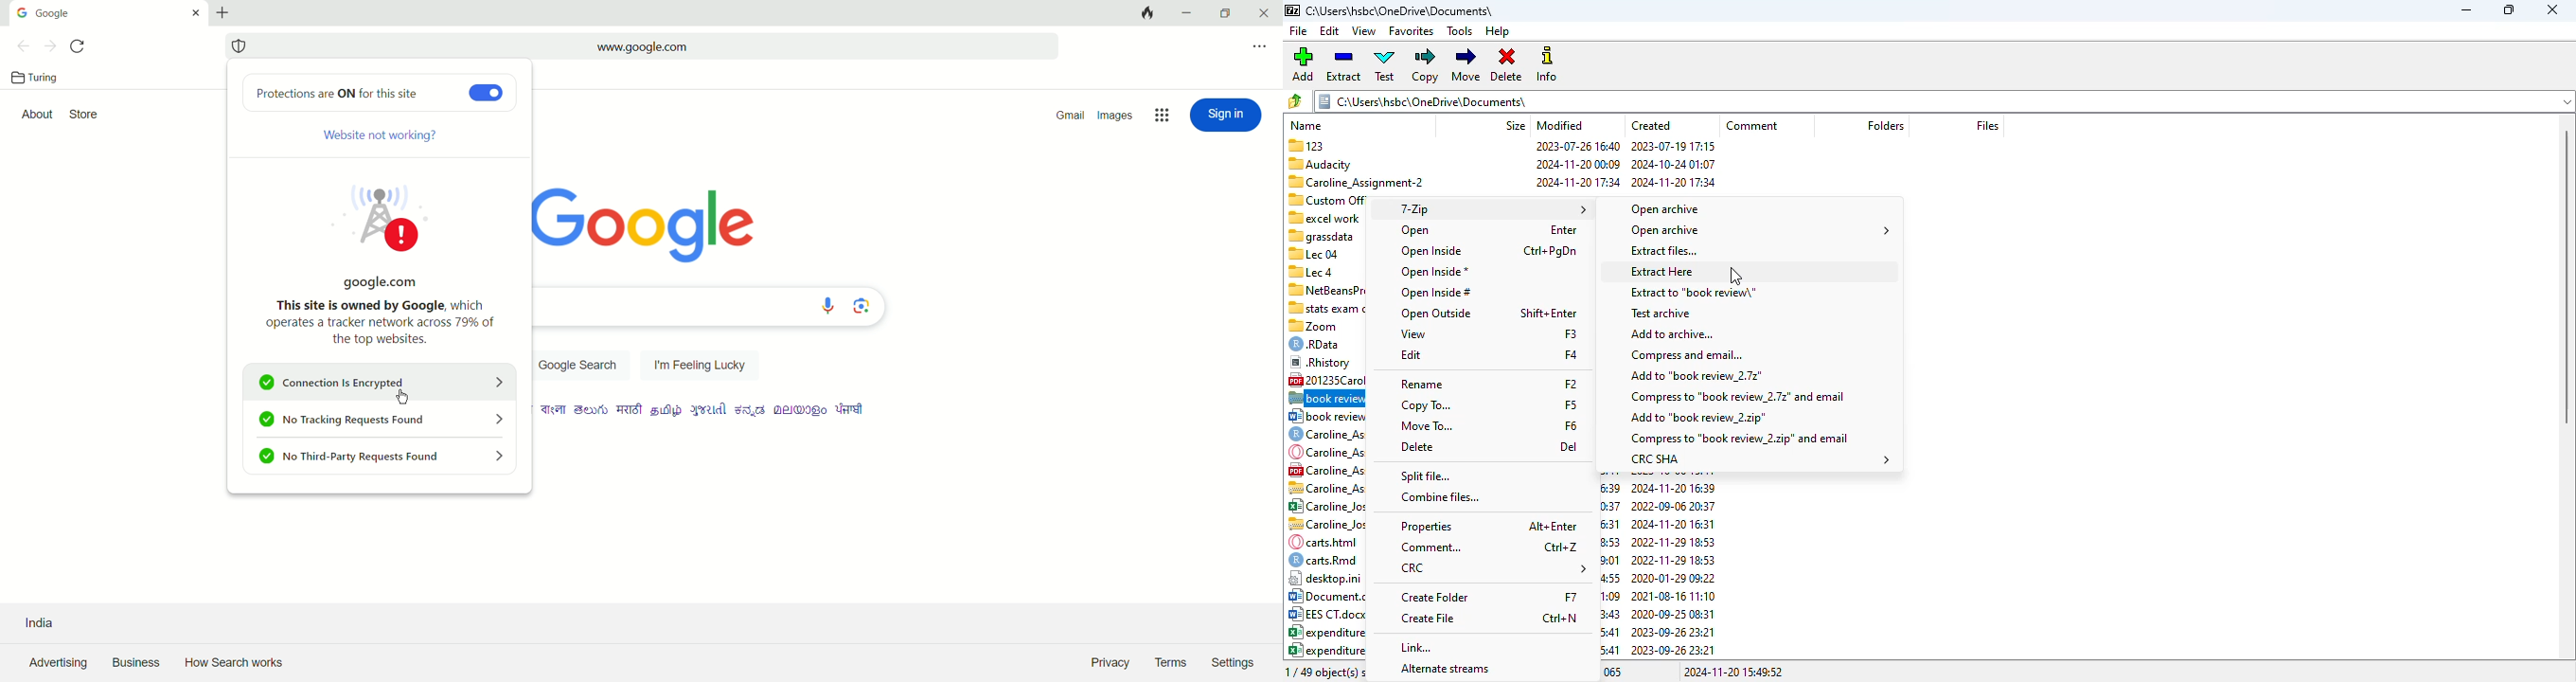  Describe the element at coordinates (1884, 125) in the screenshot. I see `folder` at that location.